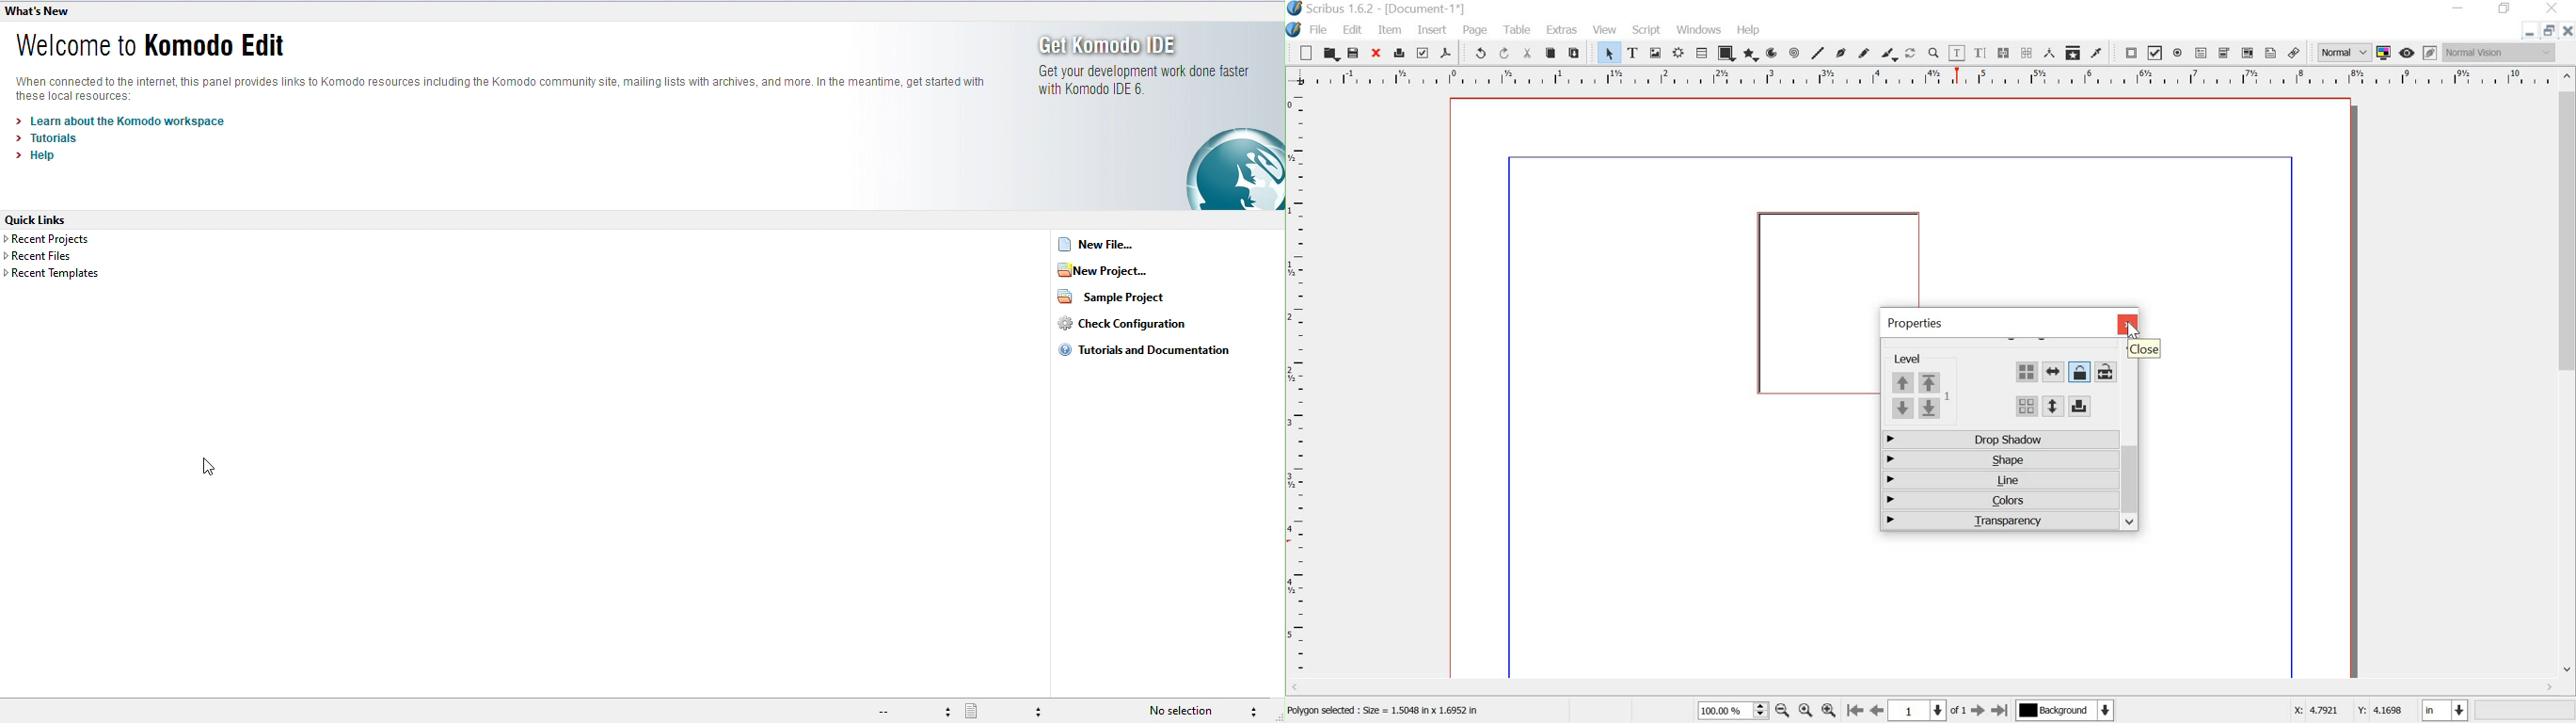 Image resolution: width=2576 pixels, height=728 pixels. Describe the element at coordinates (2343, 53) in the screenshot. I see `normal` at that location.